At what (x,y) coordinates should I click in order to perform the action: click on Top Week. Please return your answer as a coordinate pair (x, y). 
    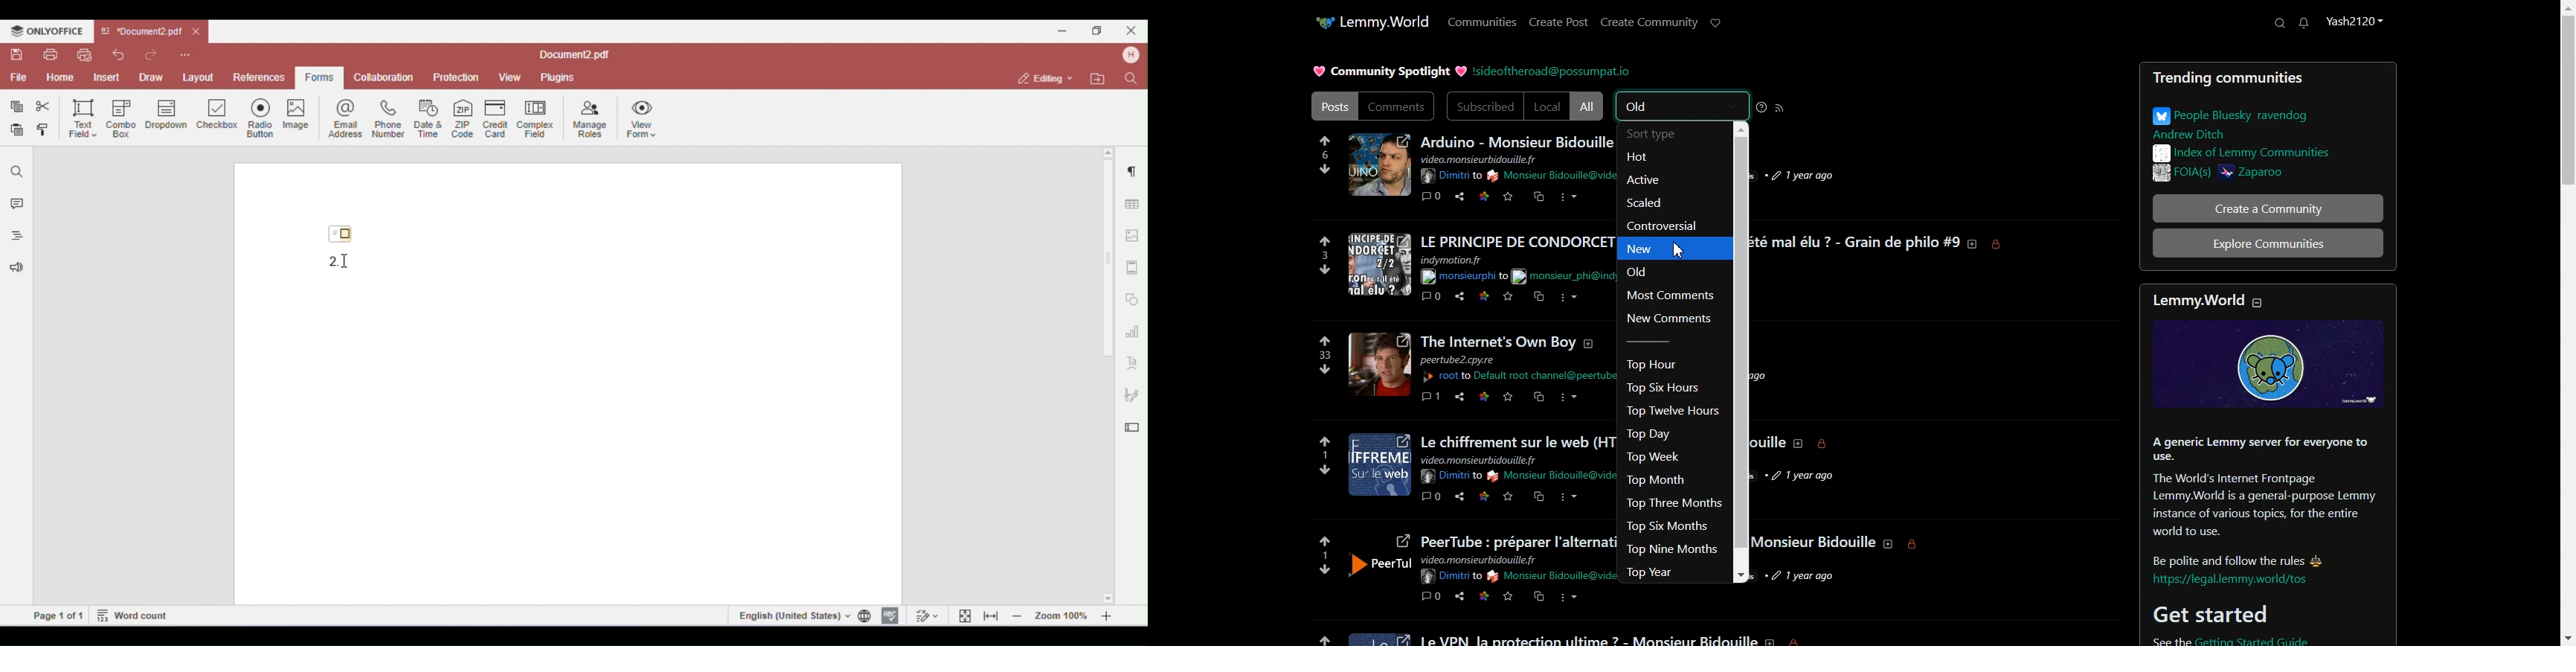
    Looking at the image, I should click on (1655, 456).